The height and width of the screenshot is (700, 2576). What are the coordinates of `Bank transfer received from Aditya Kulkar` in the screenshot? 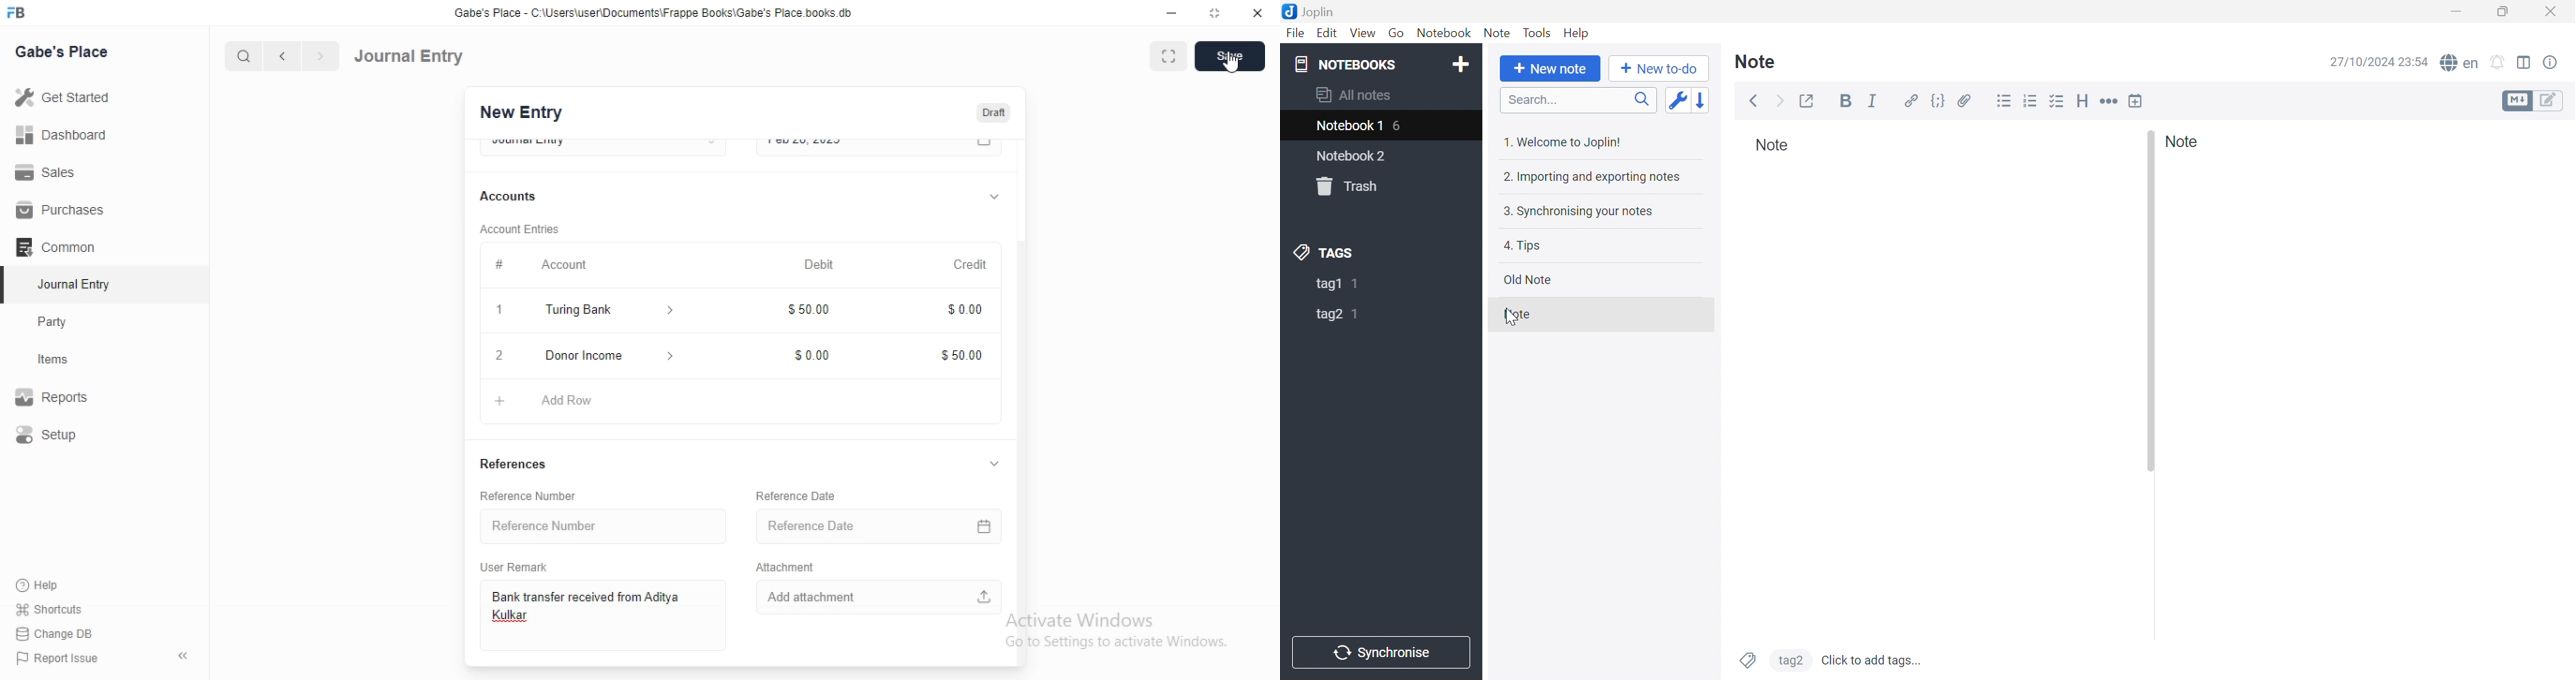 It's located at (597, 616).